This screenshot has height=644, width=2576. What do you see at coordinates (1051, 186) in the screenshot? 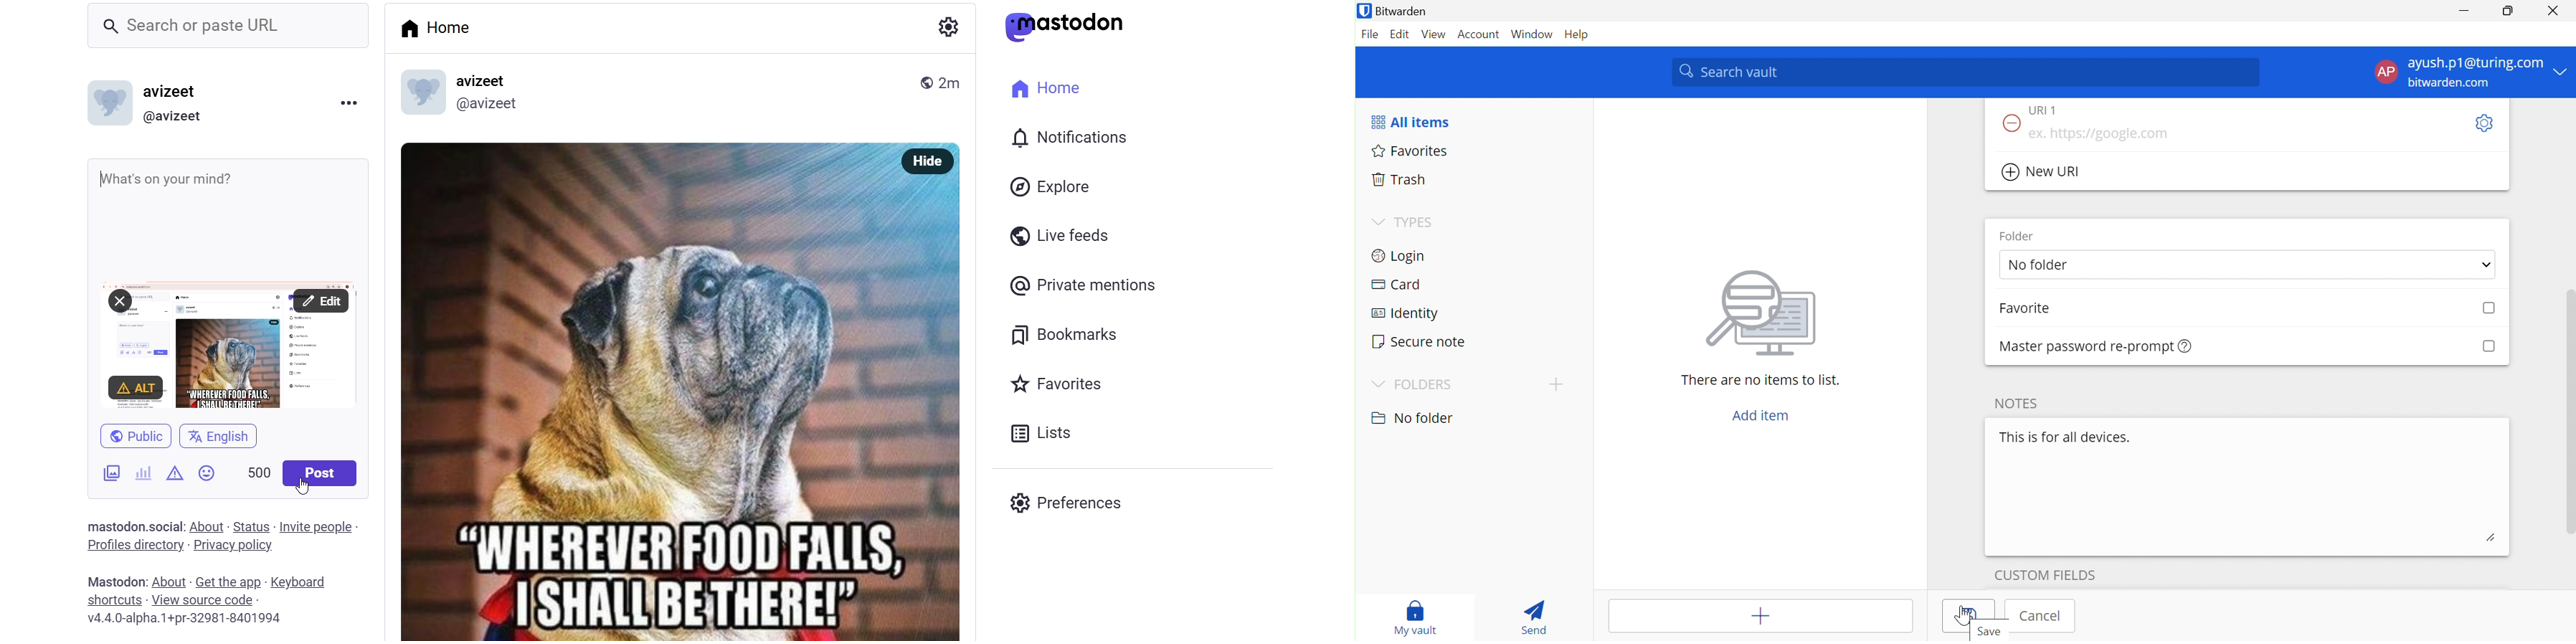
I see `explore` at bounding box center [1051, 186].